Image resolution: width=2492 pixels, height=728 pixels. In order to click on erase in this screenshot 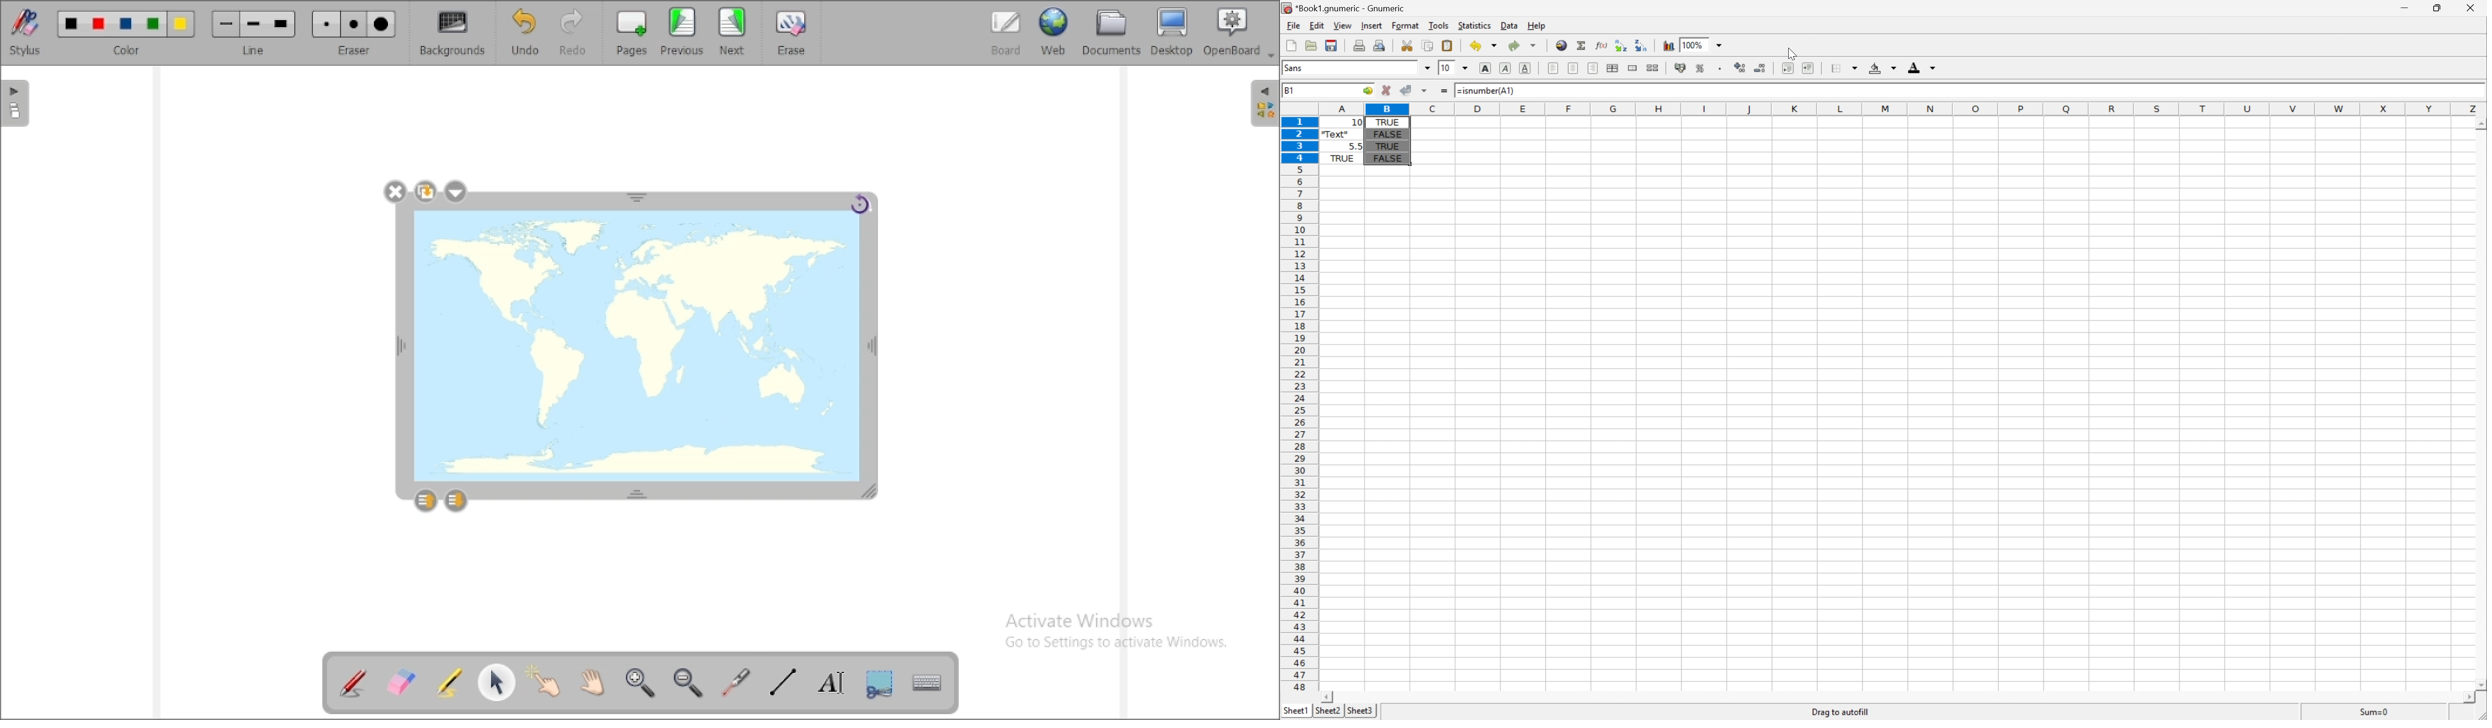, I will do `click(794, 32)`.